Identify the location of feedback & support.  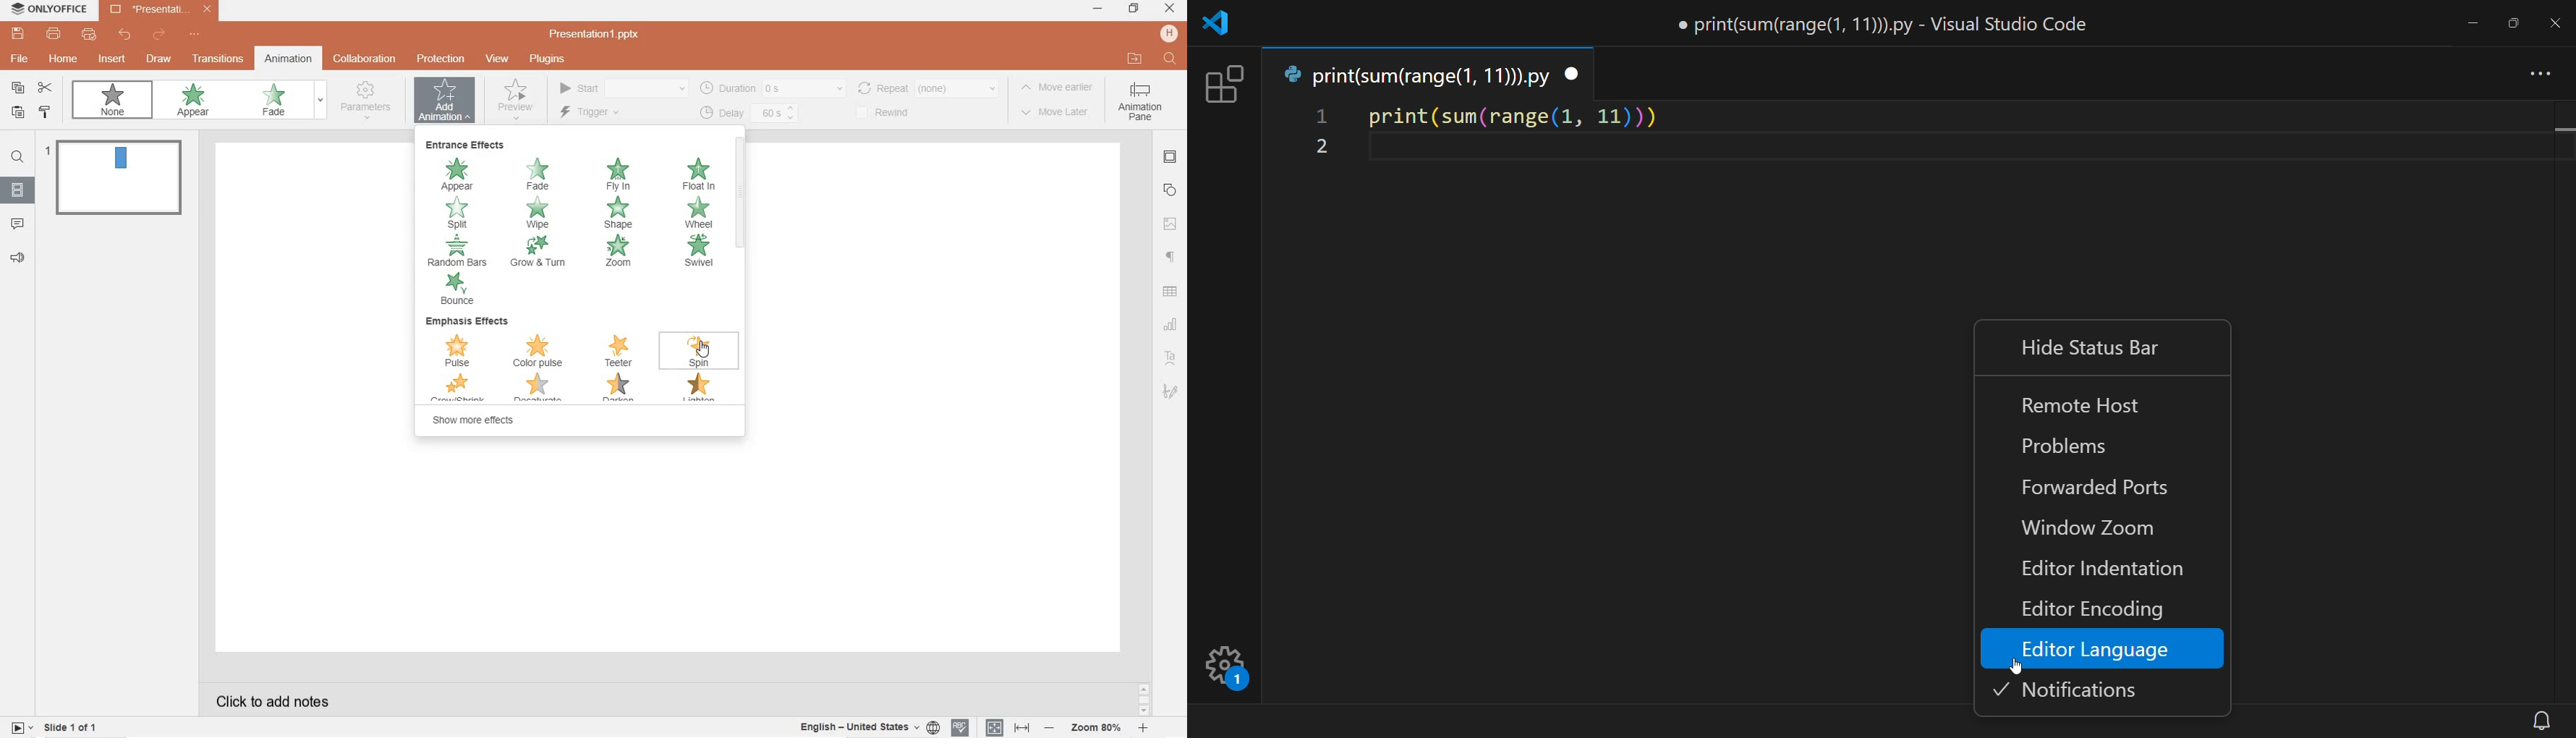
(17, 258).